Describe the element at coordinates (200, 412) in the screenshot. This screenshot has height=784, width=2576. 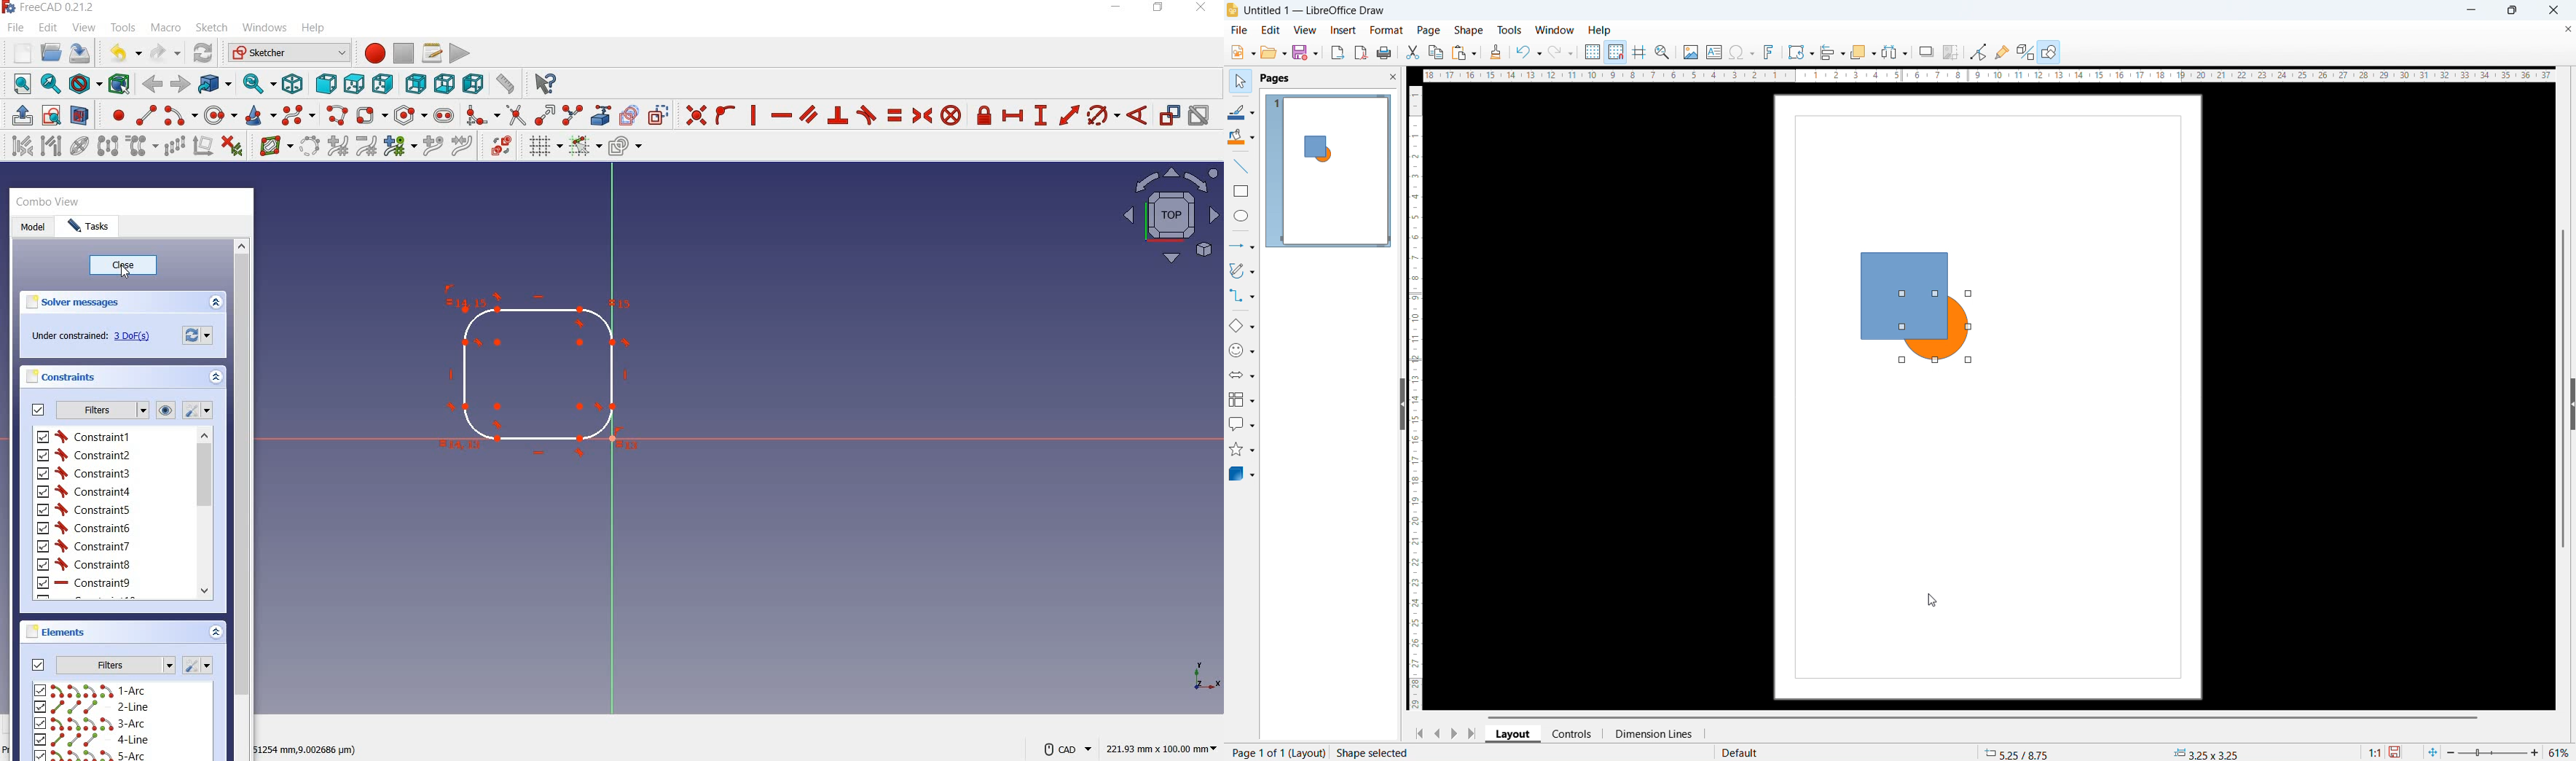
I see `settings` at that location.